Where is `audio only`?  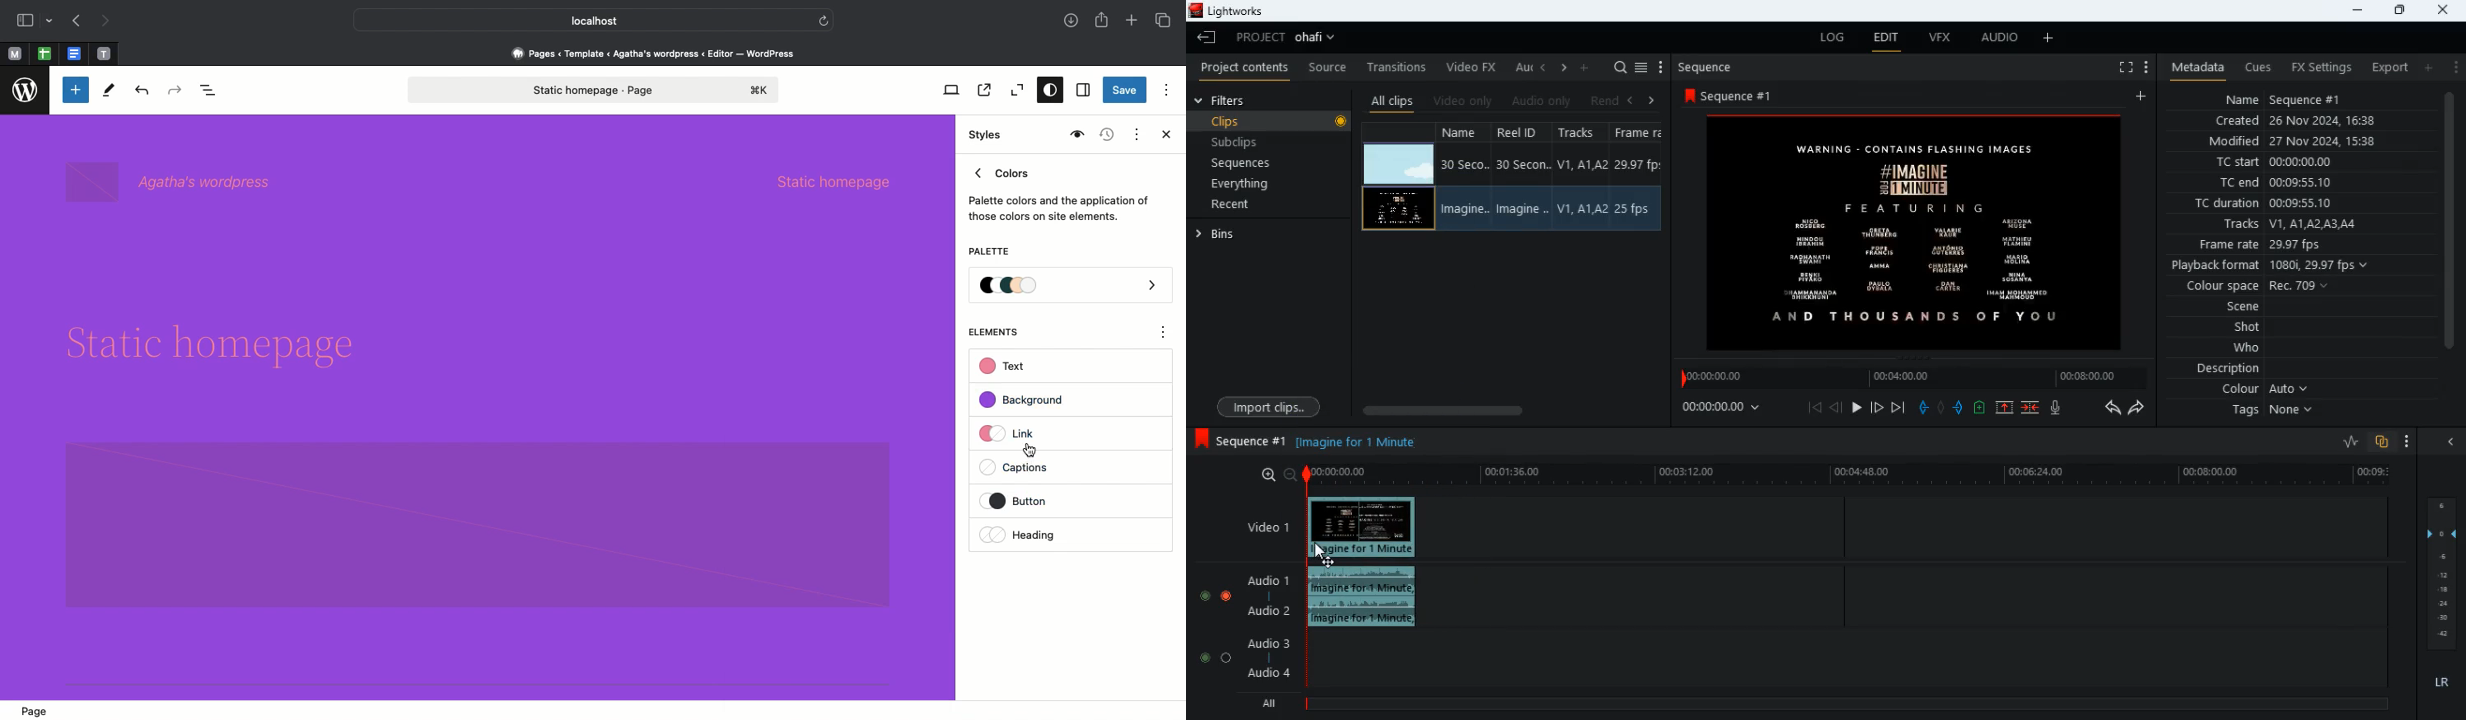
audio only is located at coordinates (1544, 99).